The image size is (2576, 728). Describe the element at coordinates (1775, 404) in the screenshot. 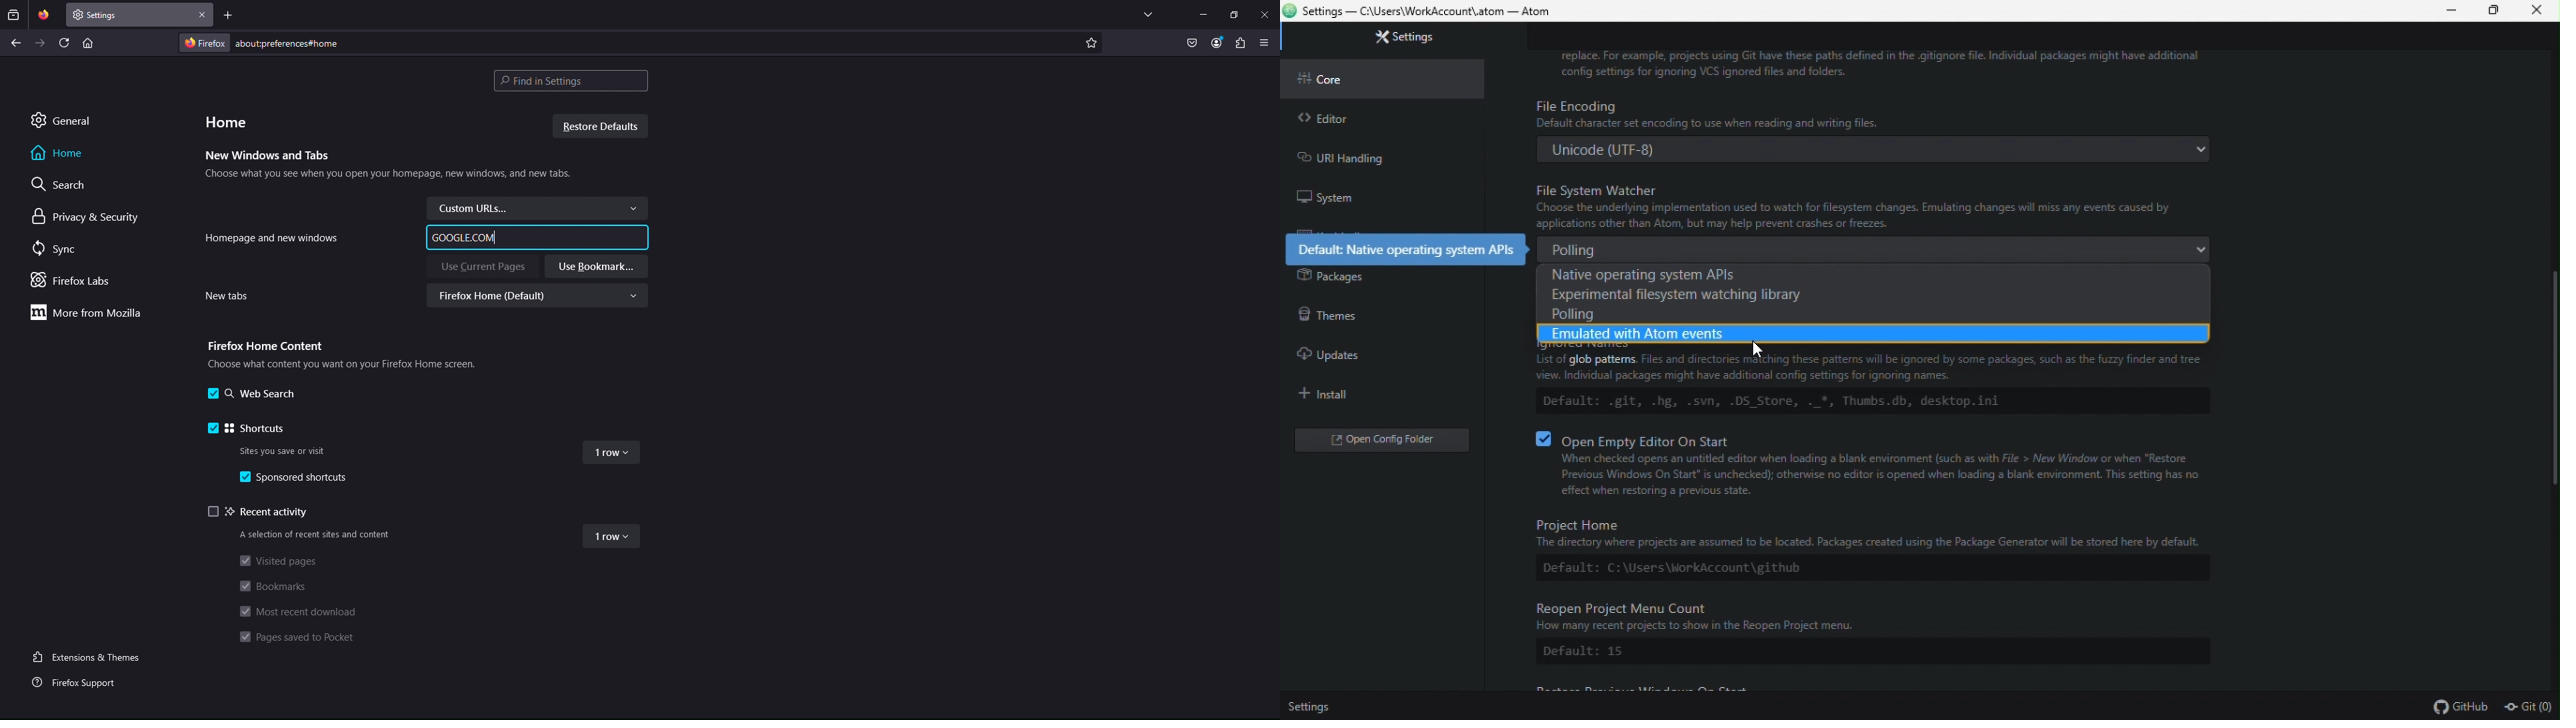

I see `Default: .git, .hg, .svn, .DS Store, ._*, Thumbs.db, desktop.ini` at that location.